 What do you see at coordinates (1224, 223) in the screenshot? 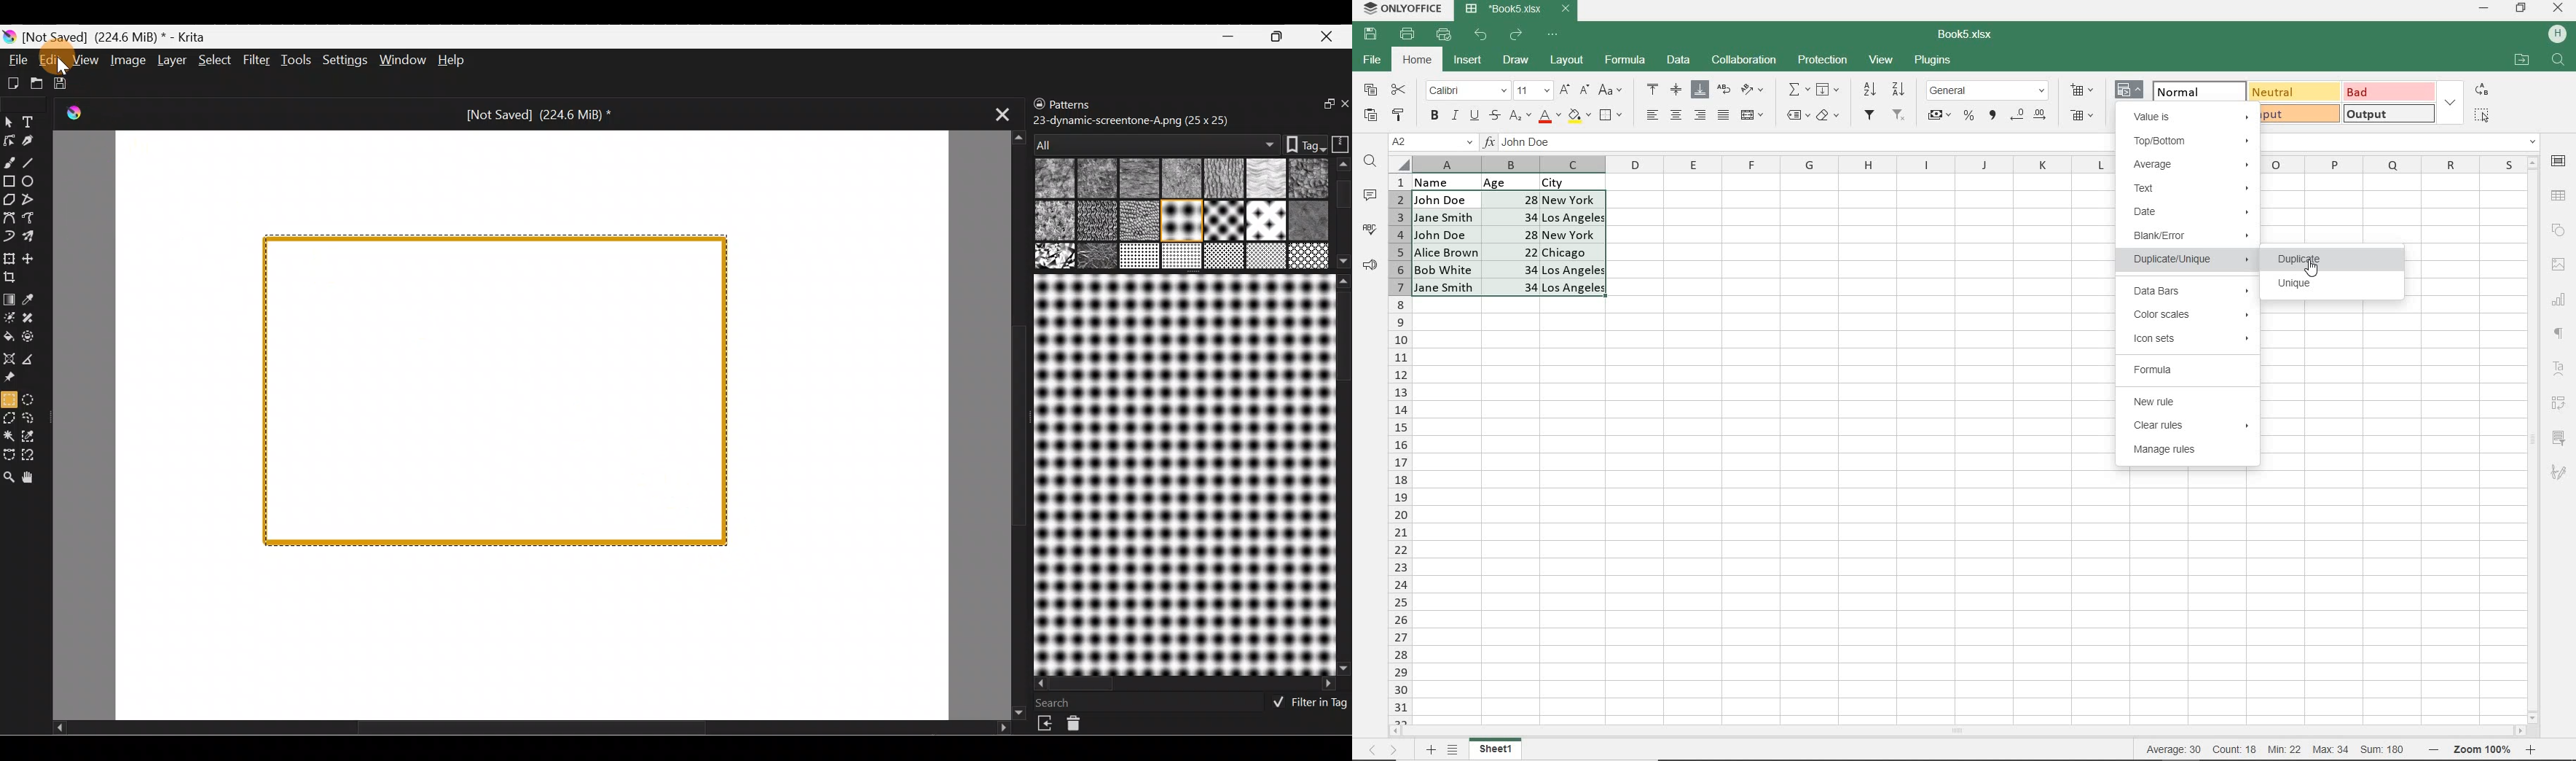
I see `11 drawed_furry.png` at bounding box center [1224, 223].